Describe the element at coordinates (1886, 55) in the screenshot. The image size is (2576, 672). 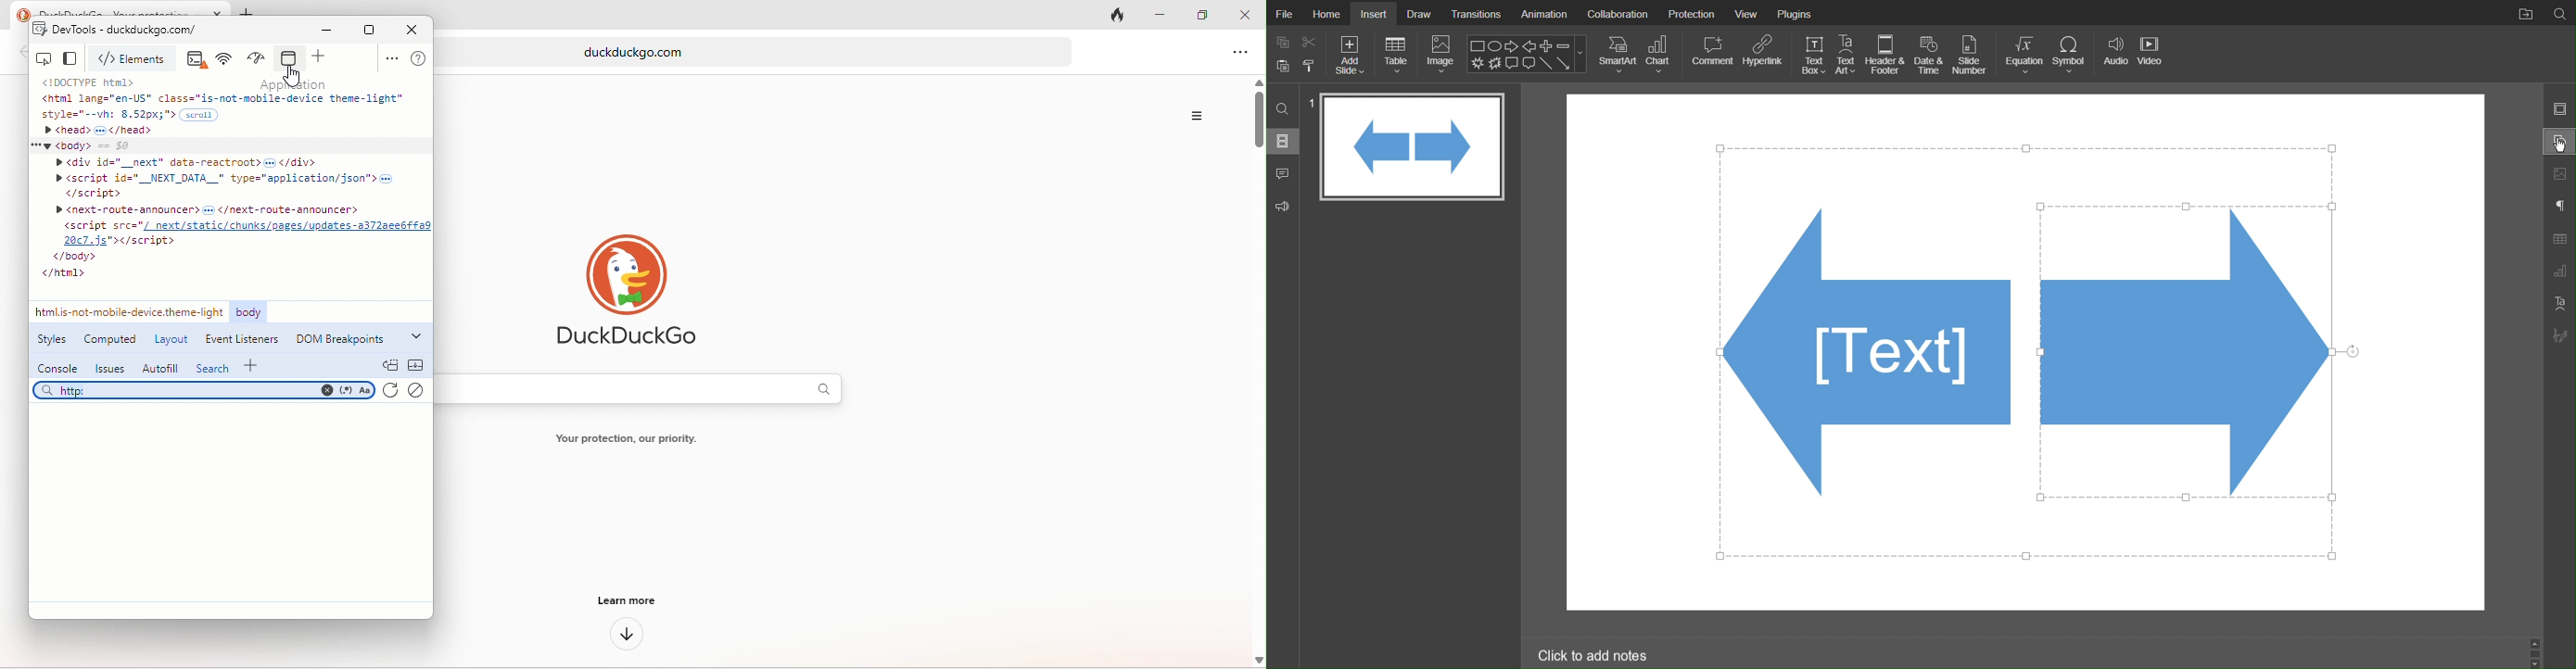
I see `Header & Footer` at that location.